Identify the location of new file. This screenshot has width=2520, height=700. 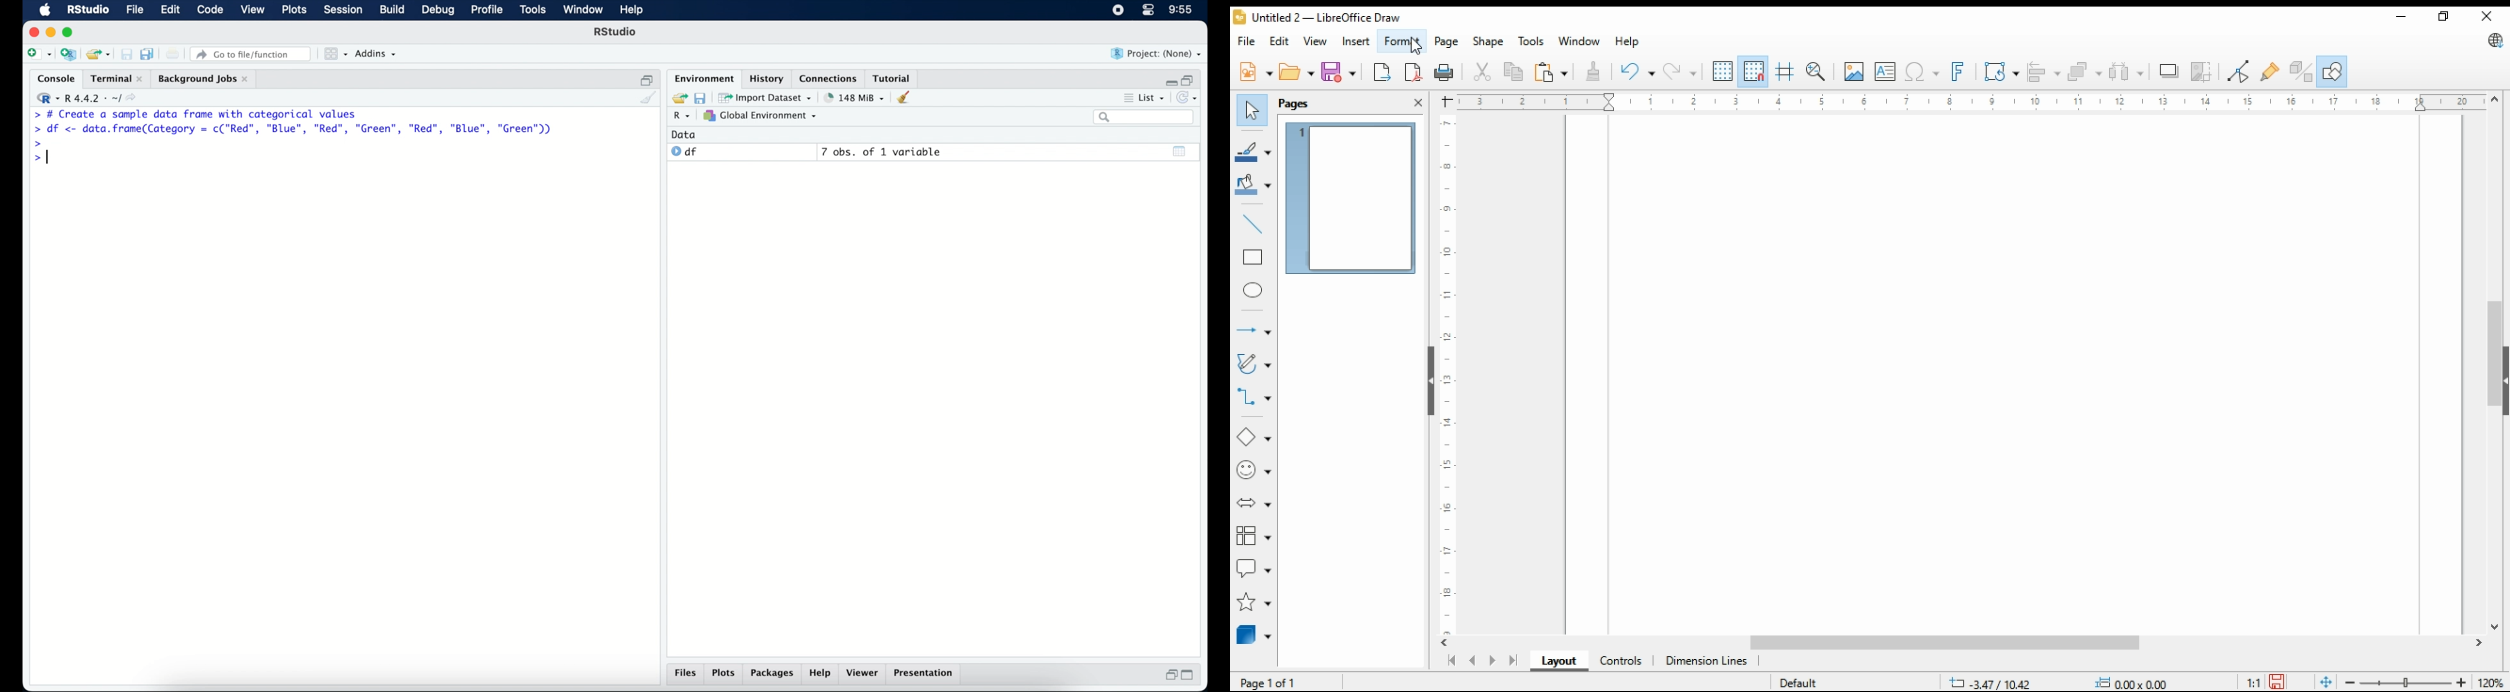
(38, 53).